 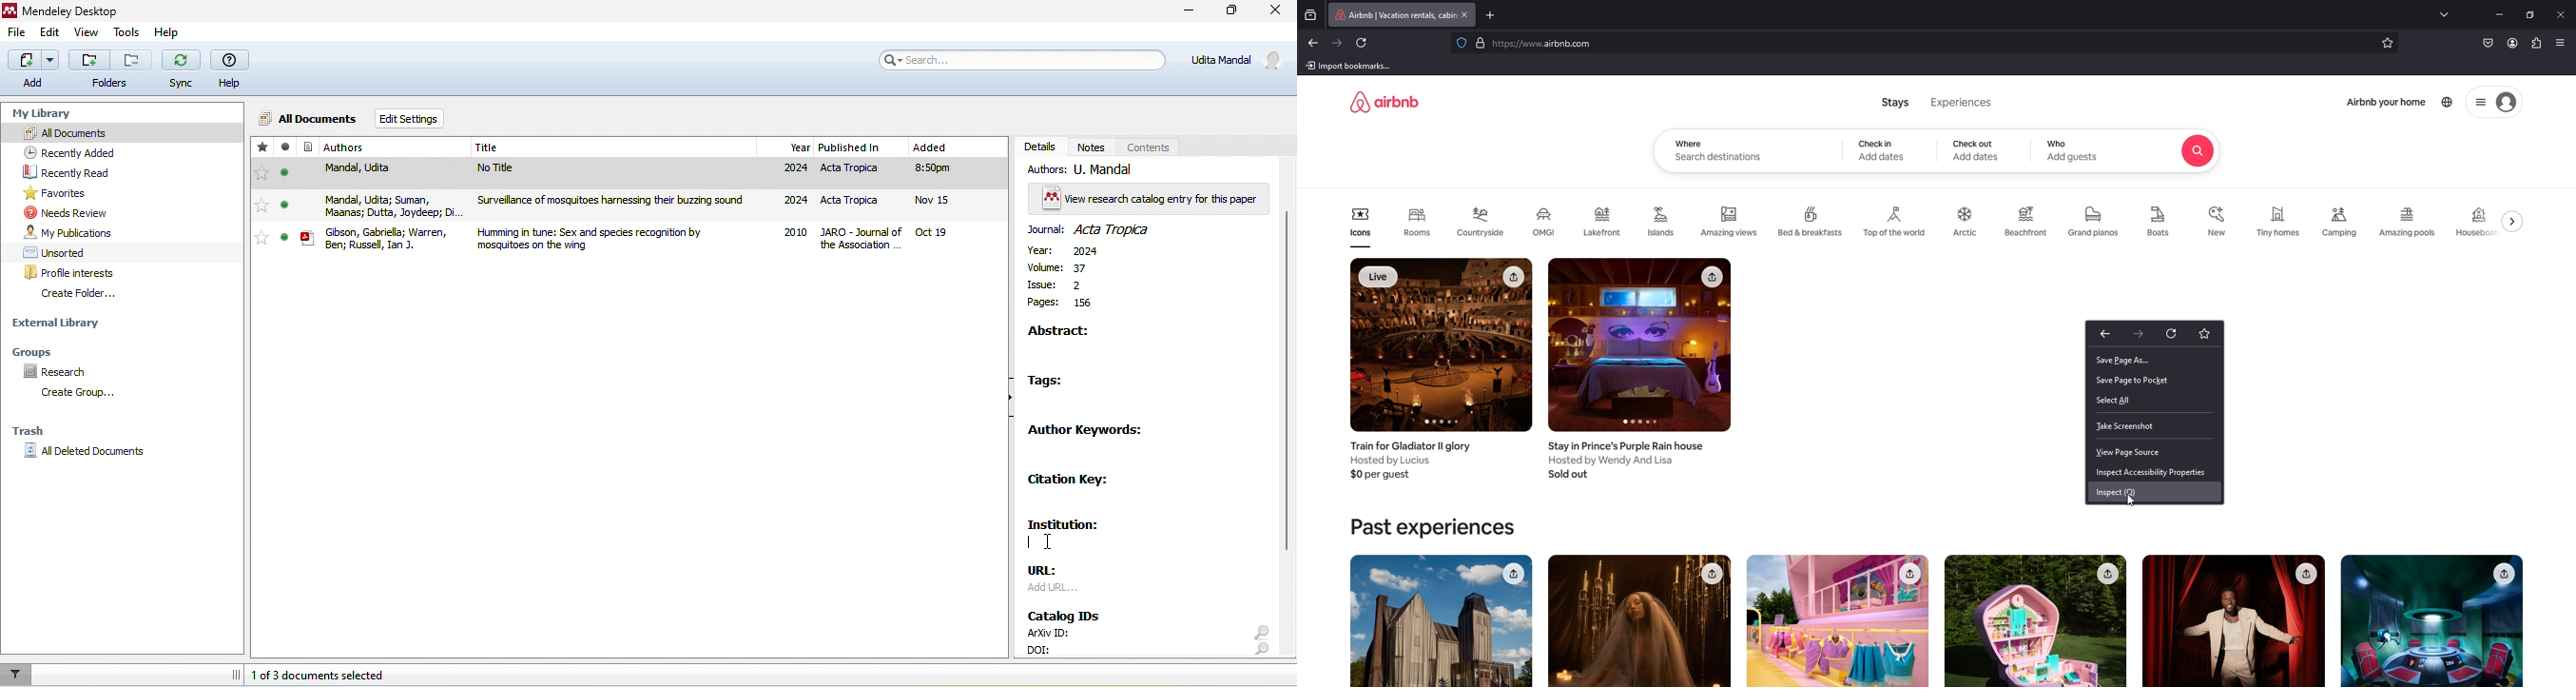 What do you see at coordinates (1977, 157) in the screenshot?
I see `Add dates` at bounding box center [1977, 157].